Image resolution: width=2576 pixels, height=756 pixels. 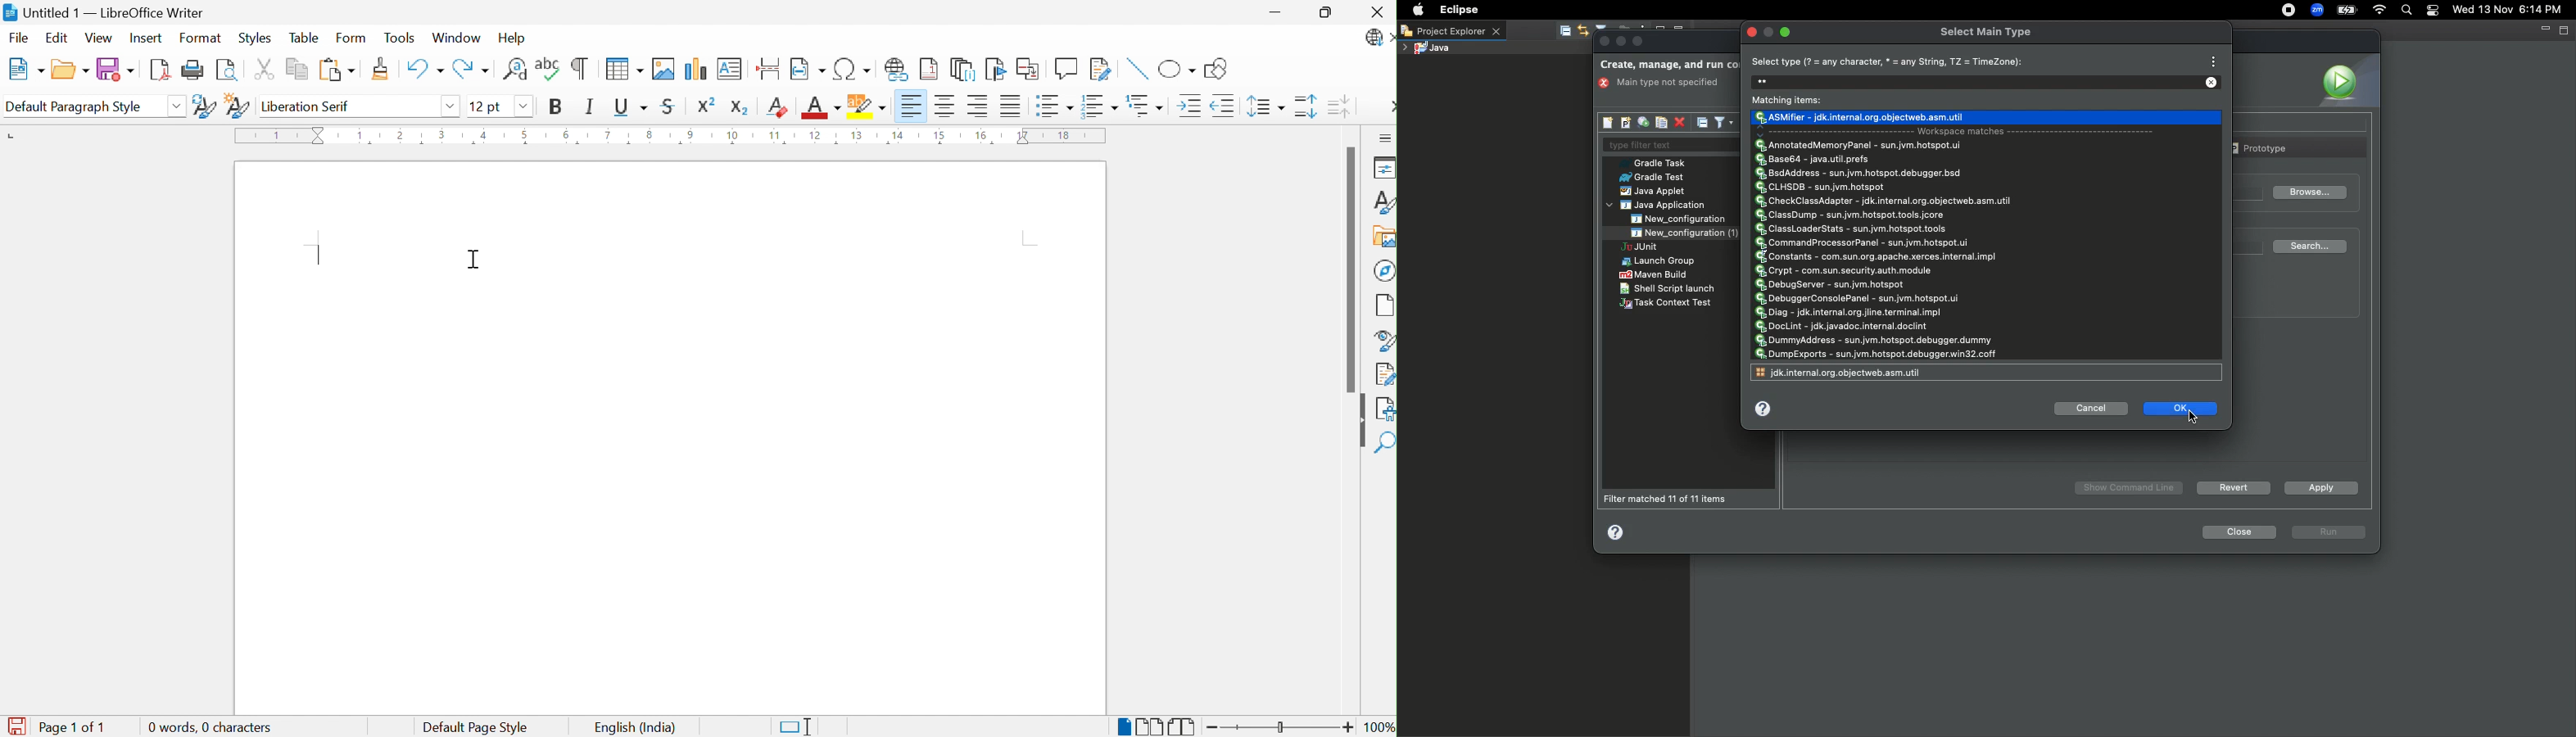 What do you see at coordinates (1384, 270) in the screenshot?
I see `Navigator` at bounding box center [1384, 270].